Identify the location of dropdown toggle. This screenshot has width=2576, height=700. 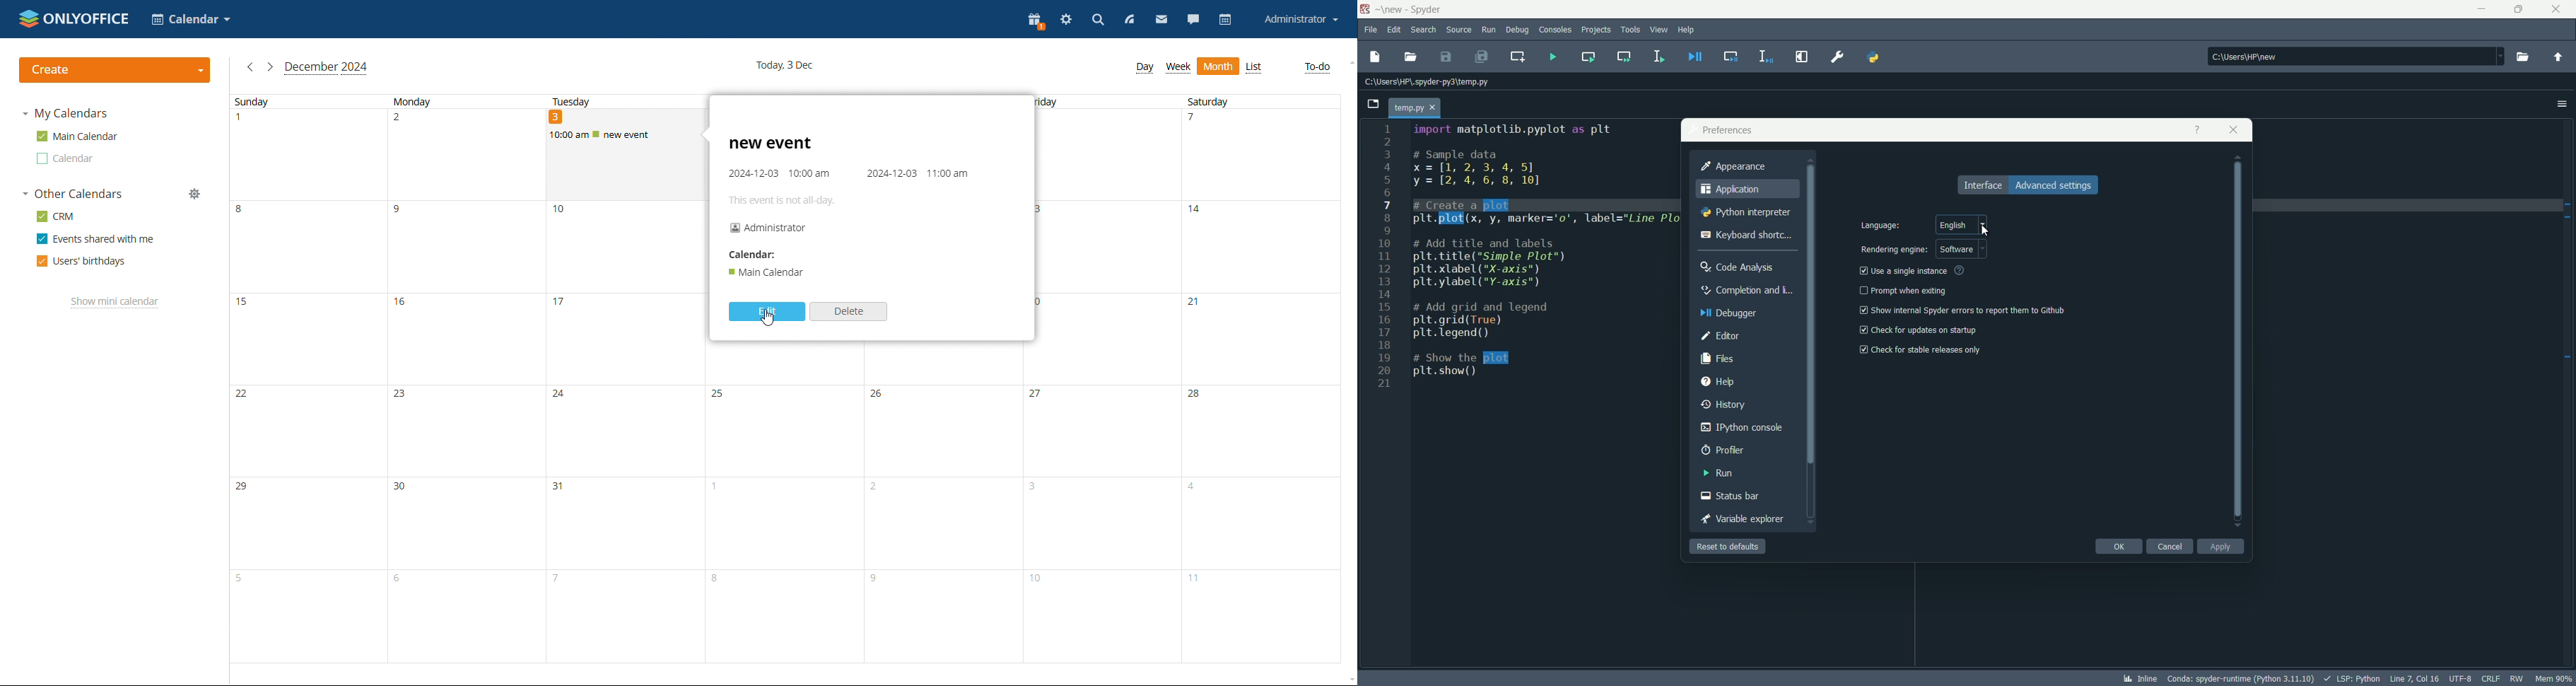
(2498, 57).